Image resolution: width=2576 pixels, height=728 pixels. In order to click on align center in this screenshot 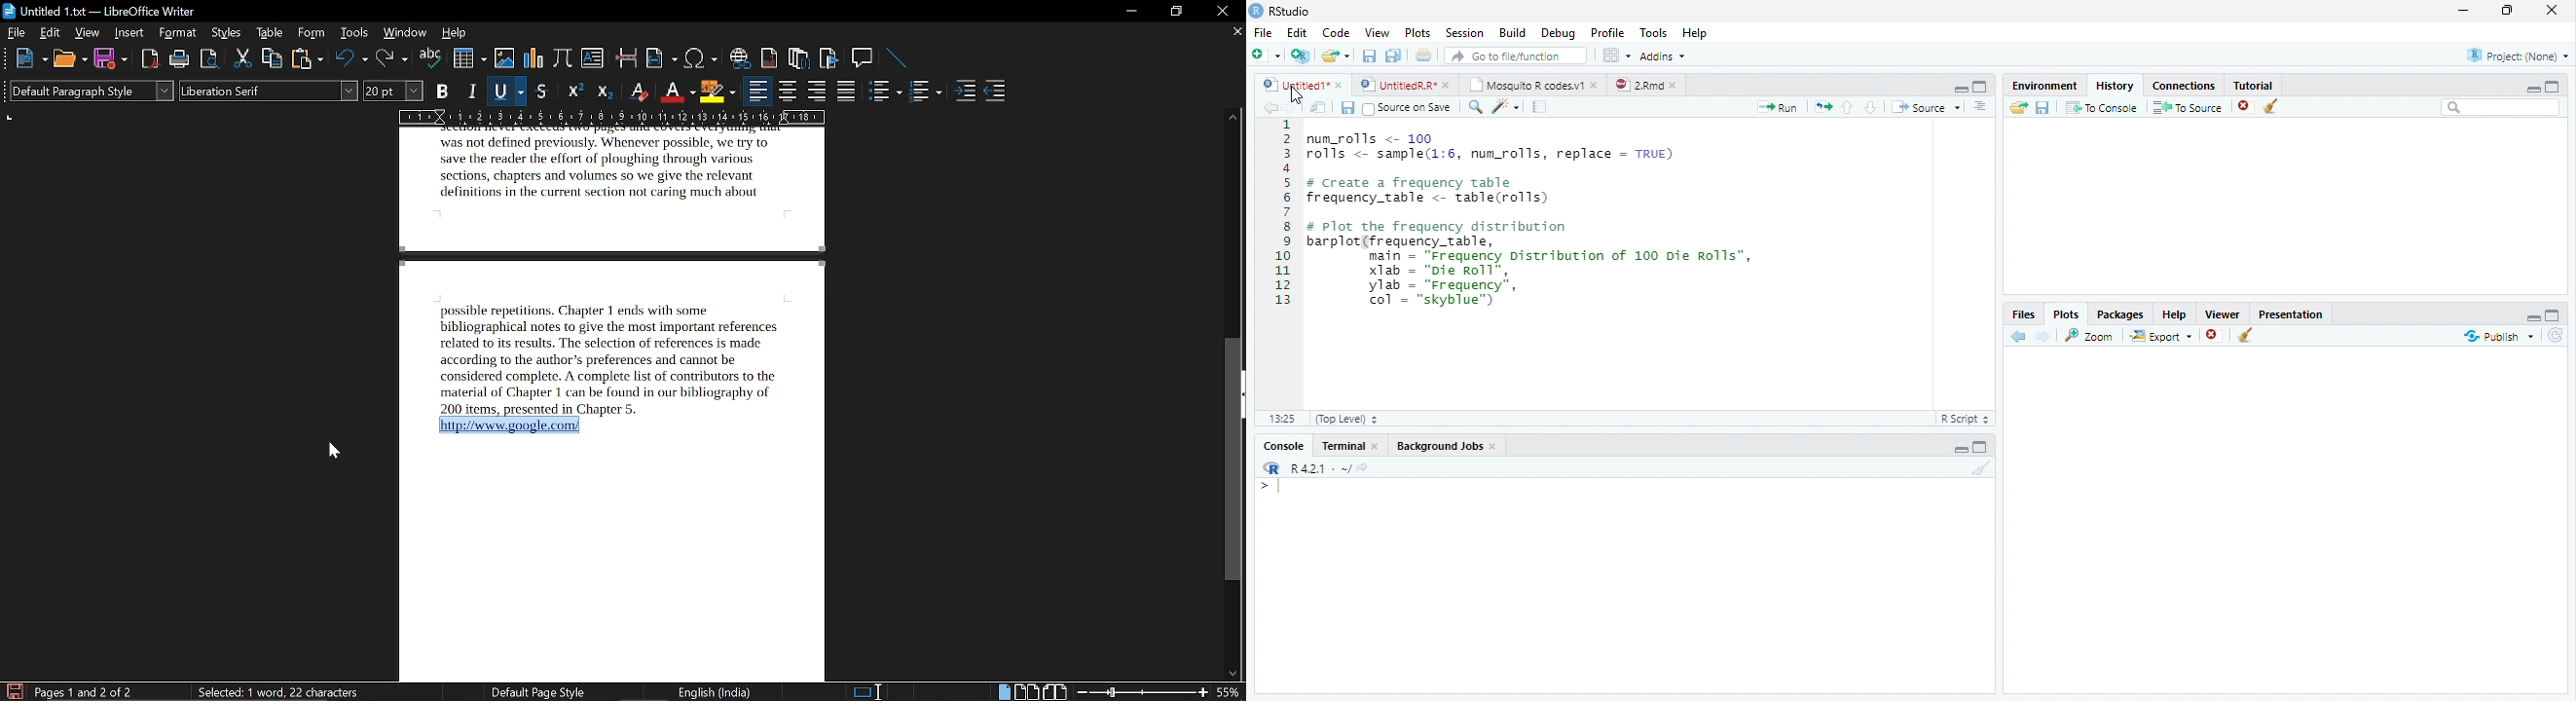, I will do `click(786, 92)`.